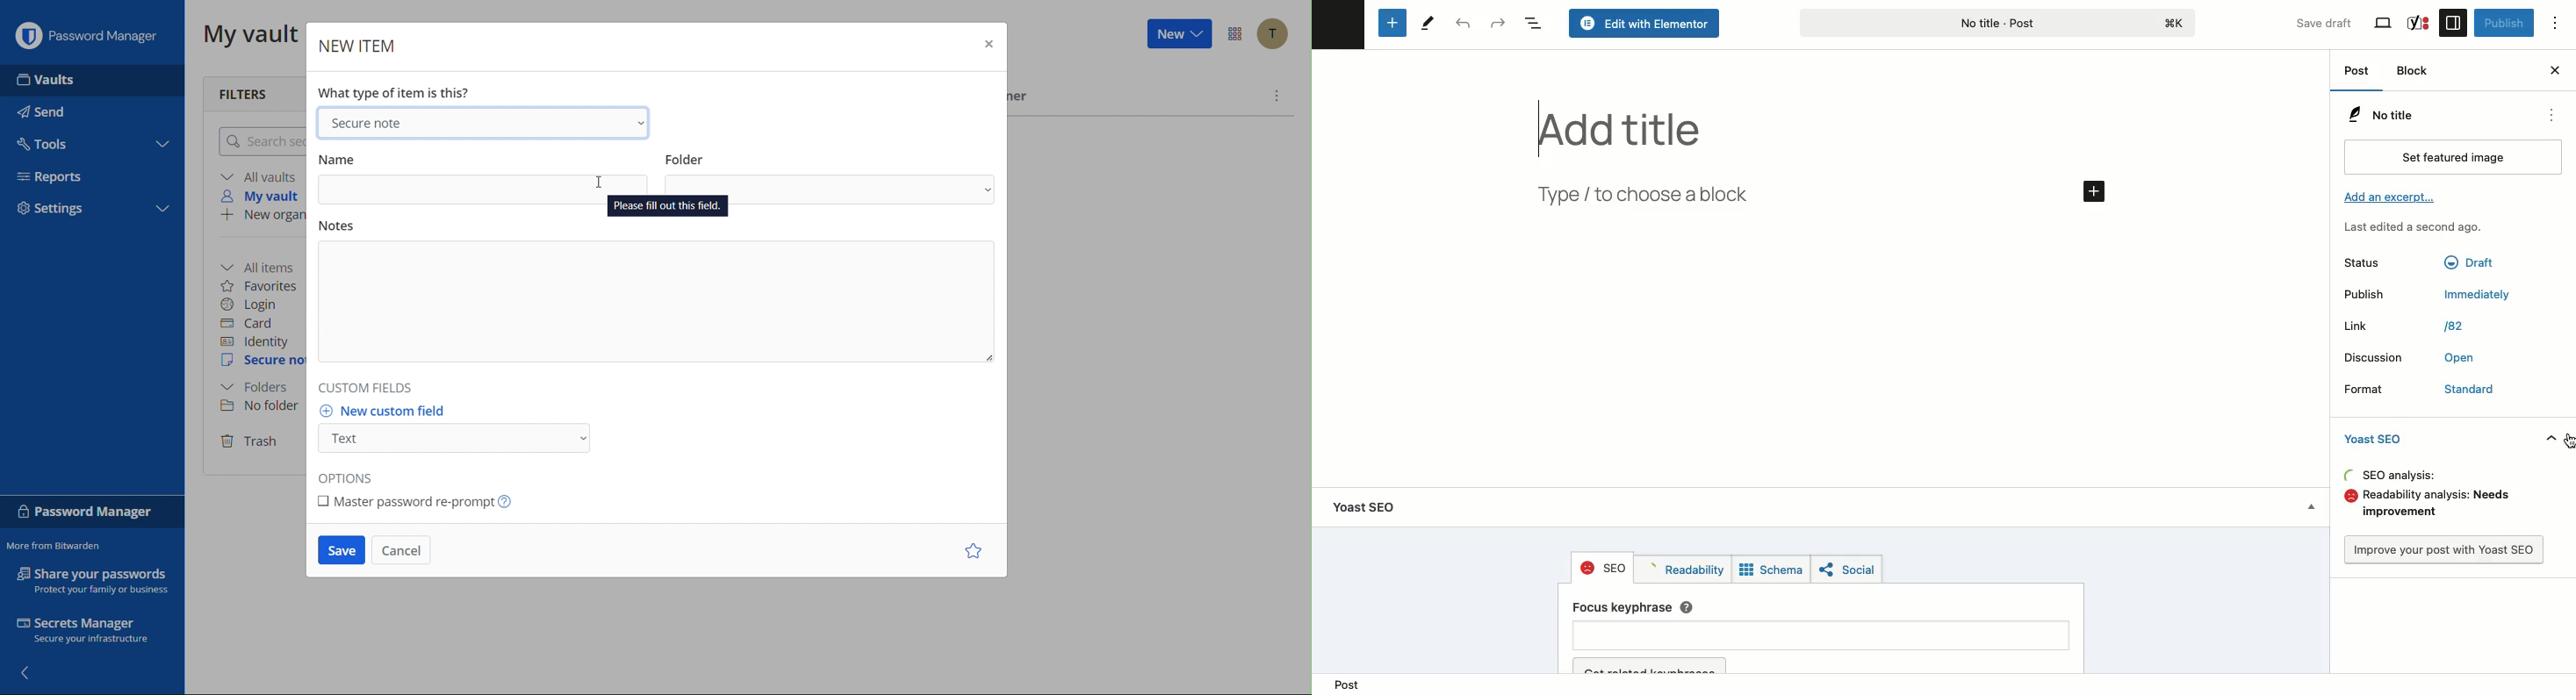 This screenshot has width=2576, height=700. Describe the element at coordinates (59, 545) in the screenshot. I see `More from Bitwarden` at that location.